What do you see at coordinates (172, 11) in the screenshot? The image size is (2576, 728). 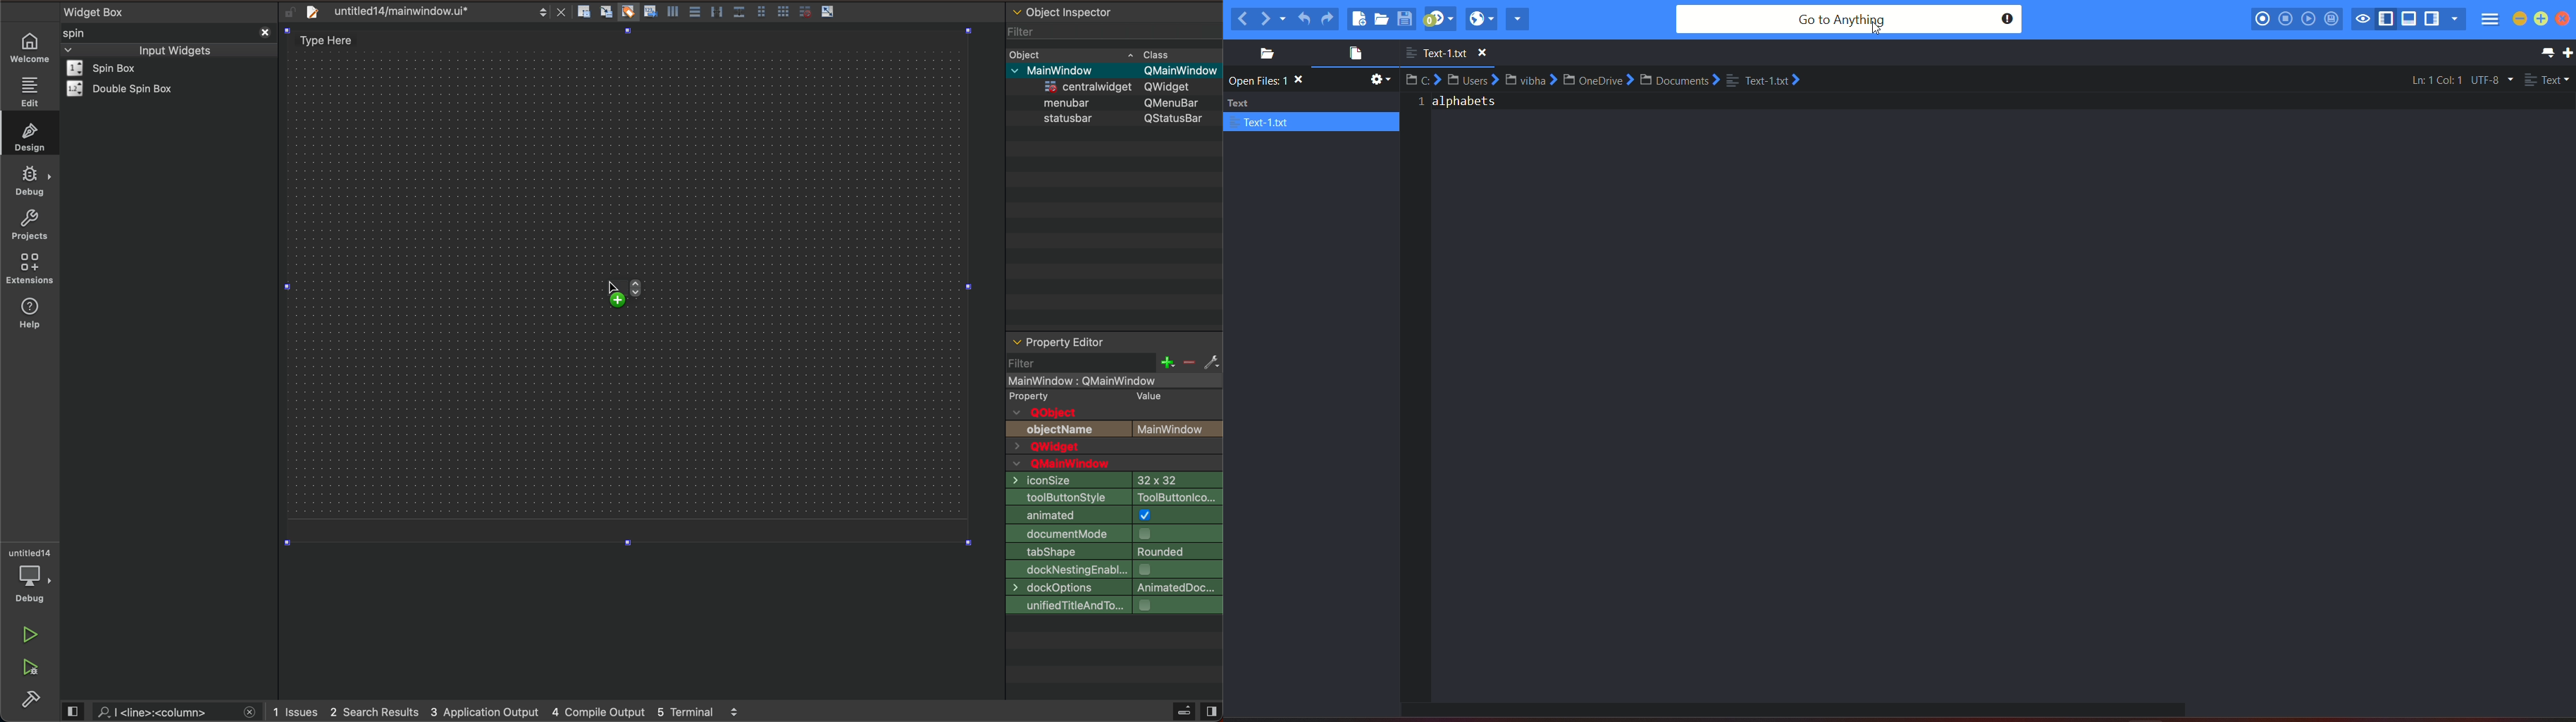 I see `widget box` at bounding box center [172, 11].